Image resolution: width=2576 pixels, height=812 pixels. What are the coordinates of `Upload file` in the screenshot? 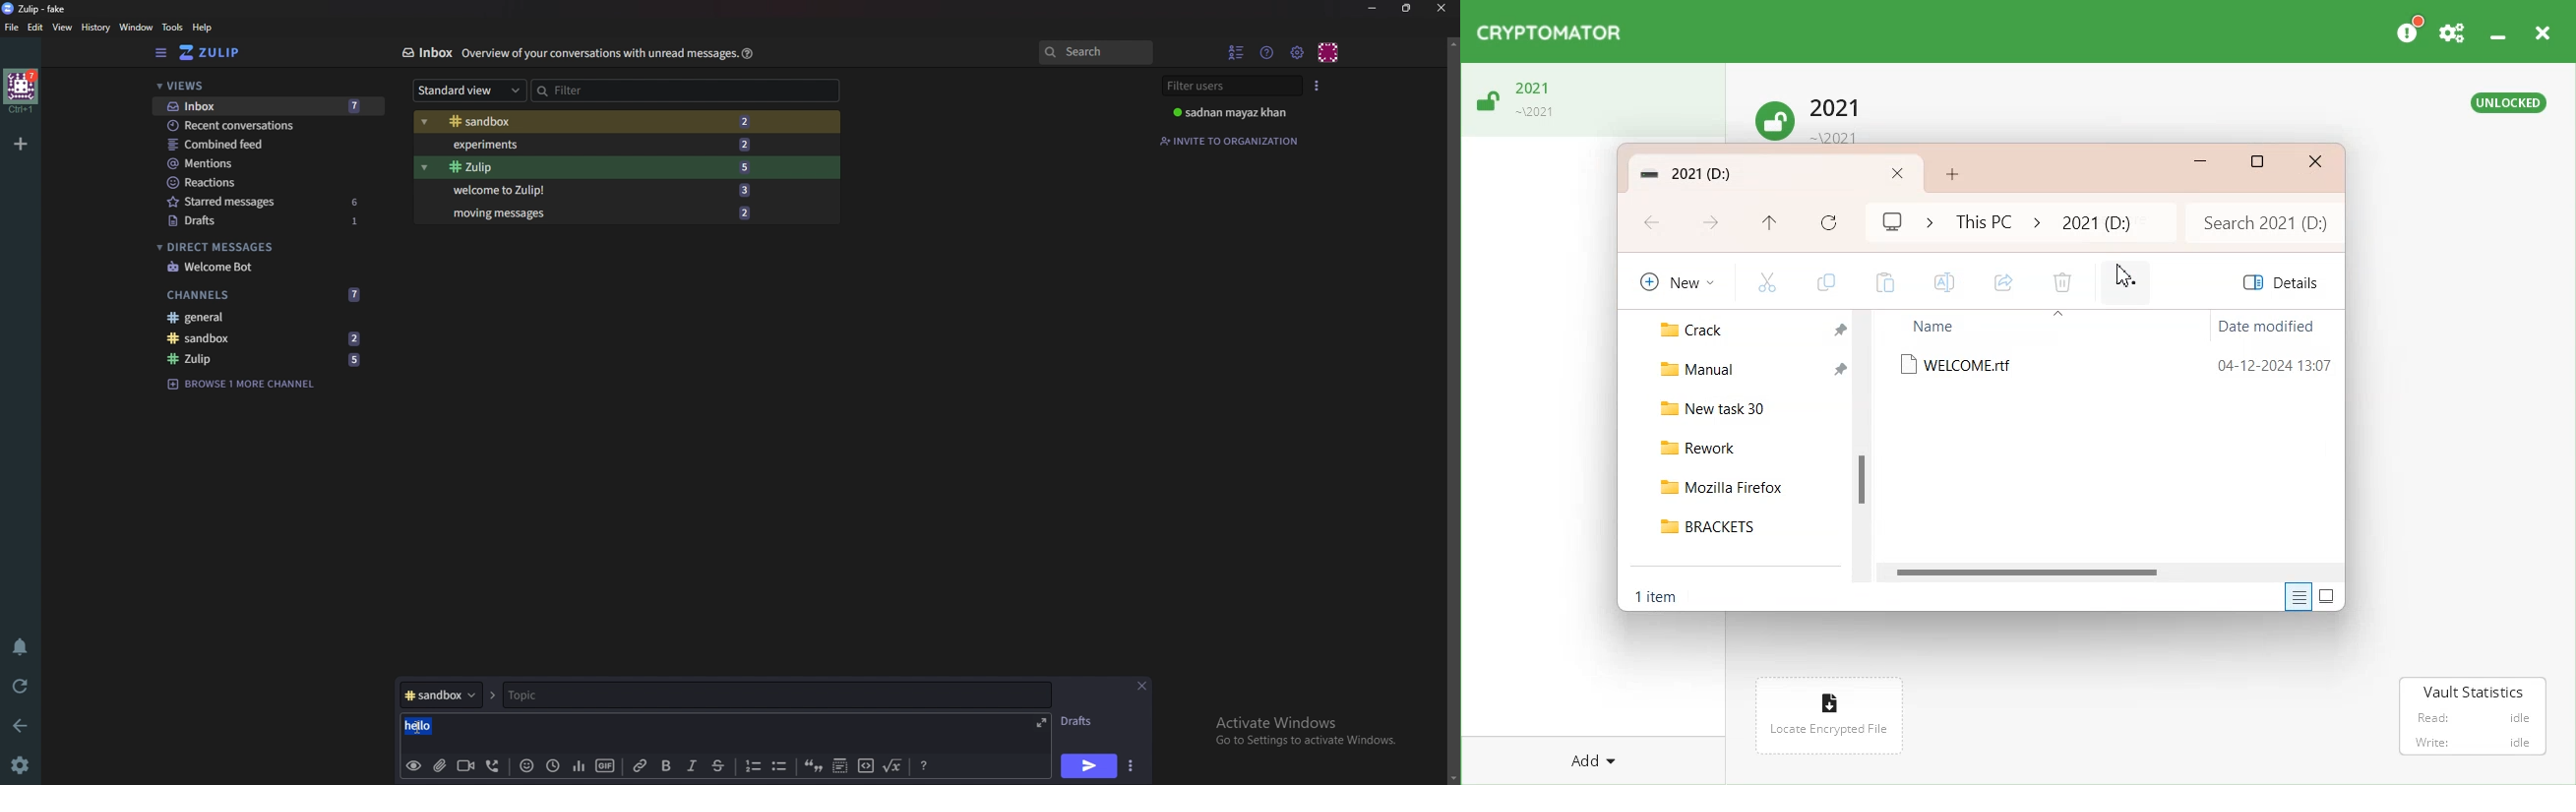 It's located at (441, 765).